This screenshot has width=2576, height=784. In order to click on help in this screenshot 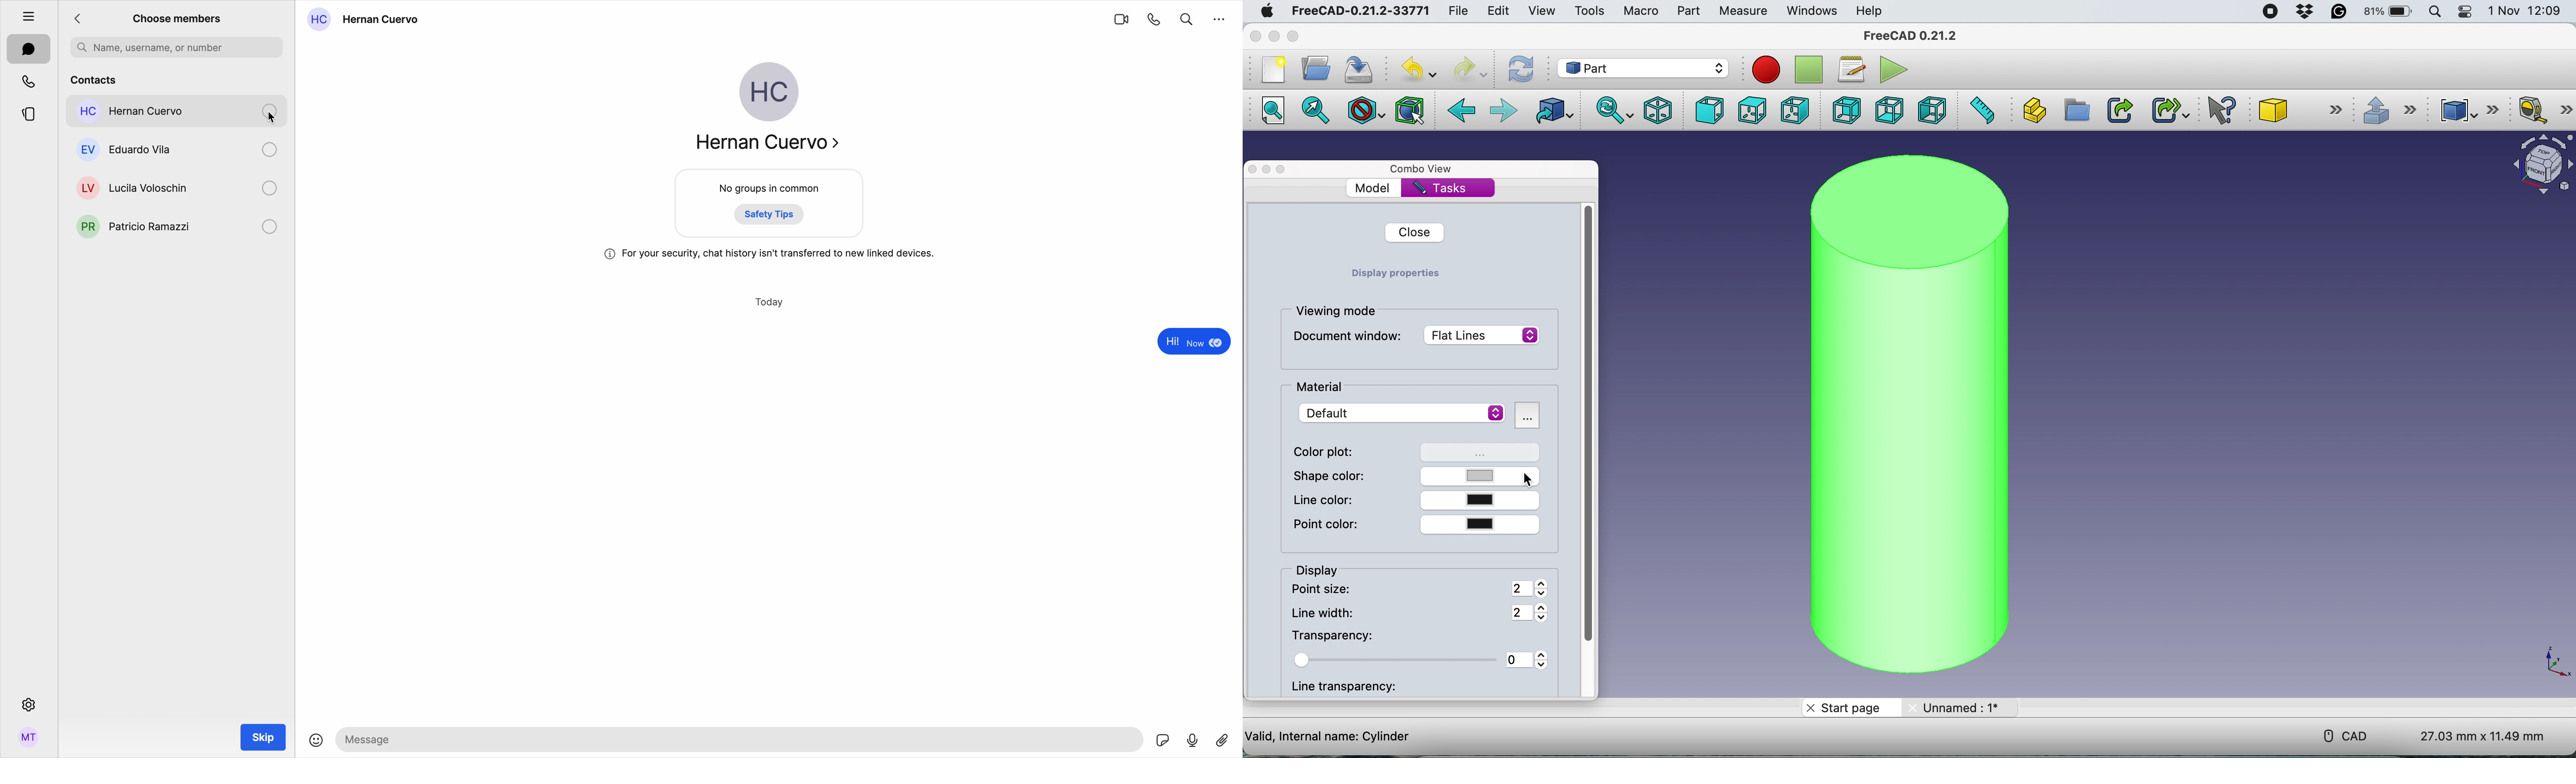, I will do `click(1871, 12)`.